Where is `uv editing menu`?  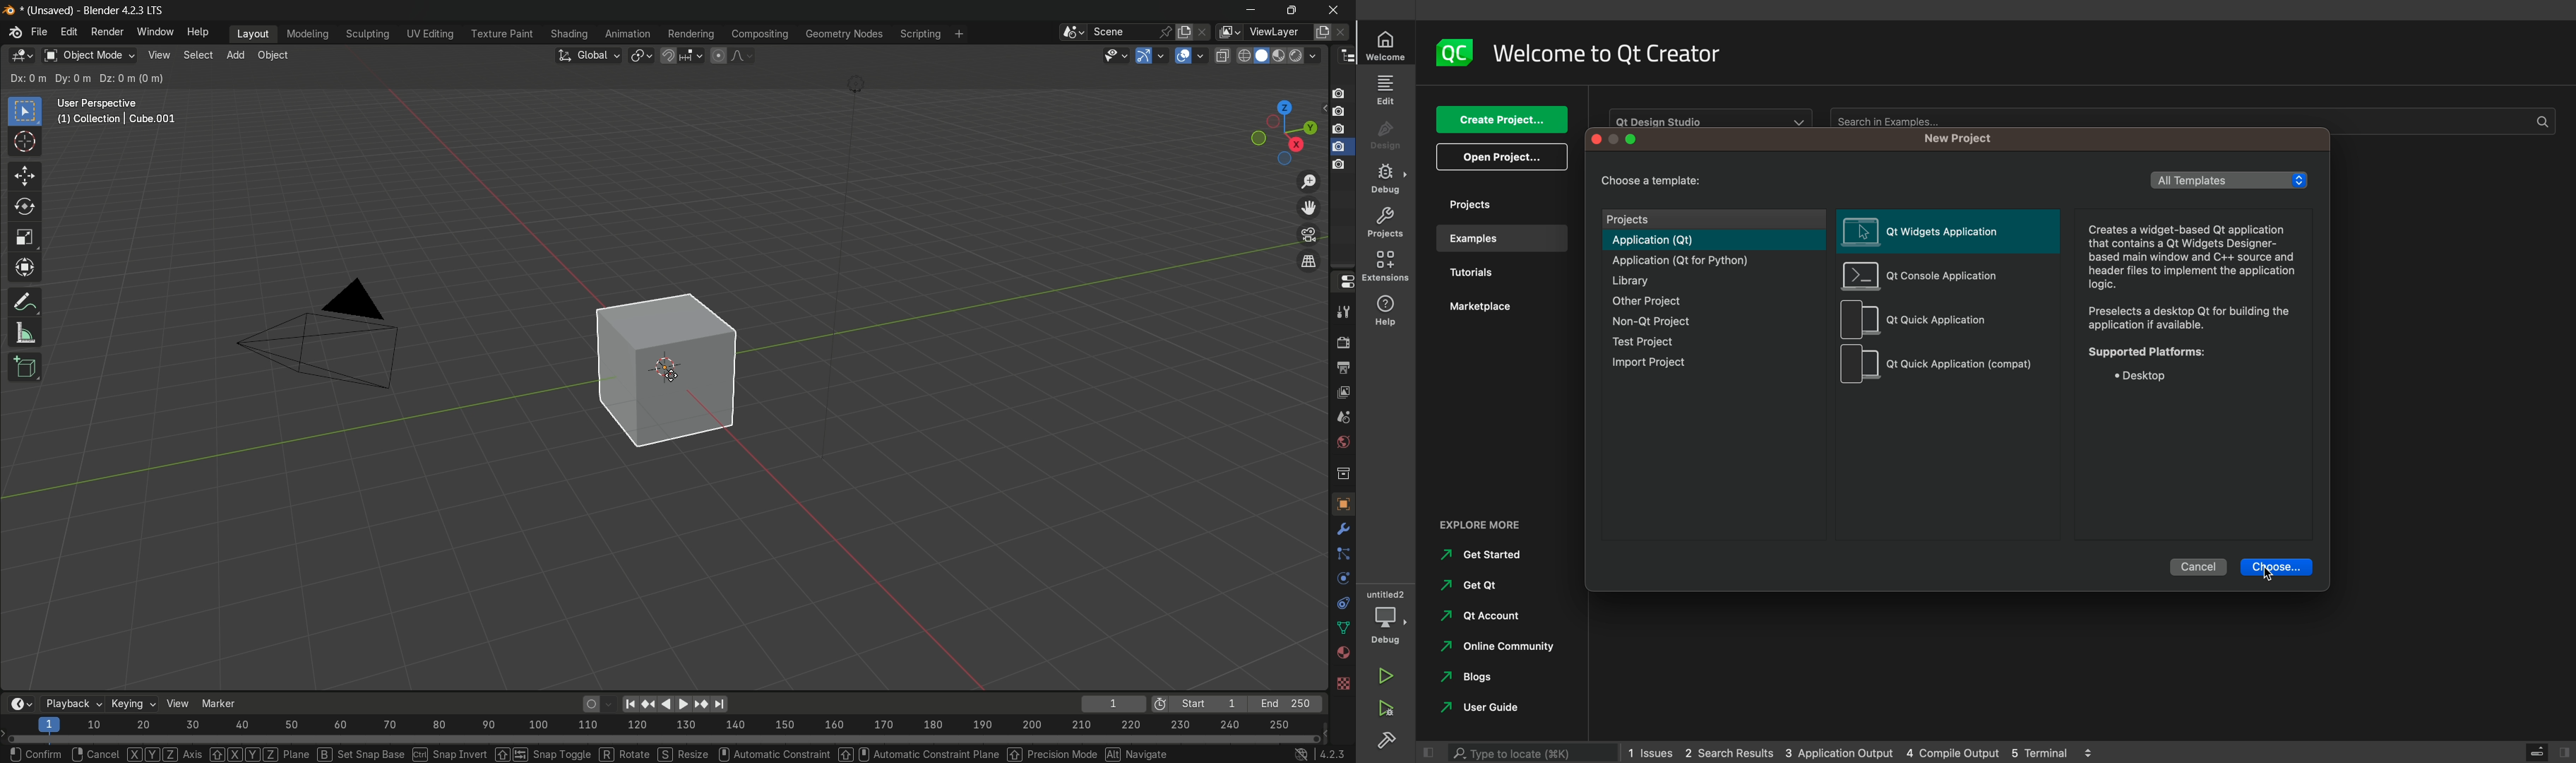 uv editing menu is located at coordinates (427, 33).